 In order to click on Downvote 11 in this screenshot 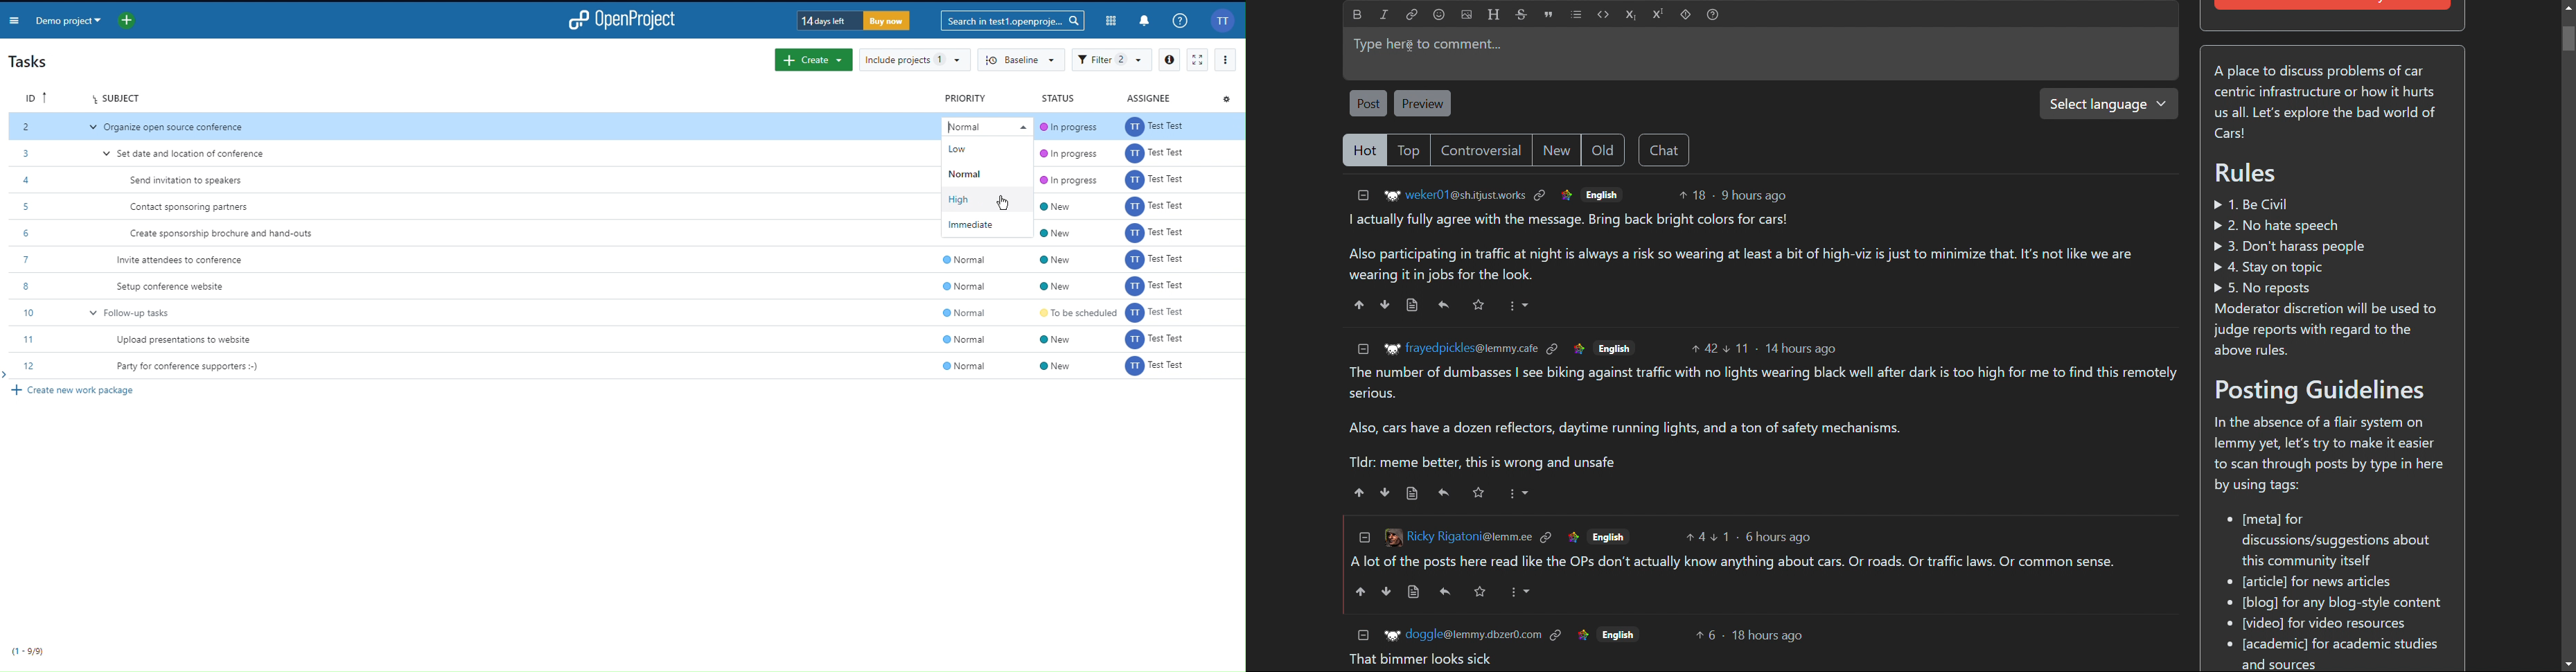, I will do `click(1738, 346)`.